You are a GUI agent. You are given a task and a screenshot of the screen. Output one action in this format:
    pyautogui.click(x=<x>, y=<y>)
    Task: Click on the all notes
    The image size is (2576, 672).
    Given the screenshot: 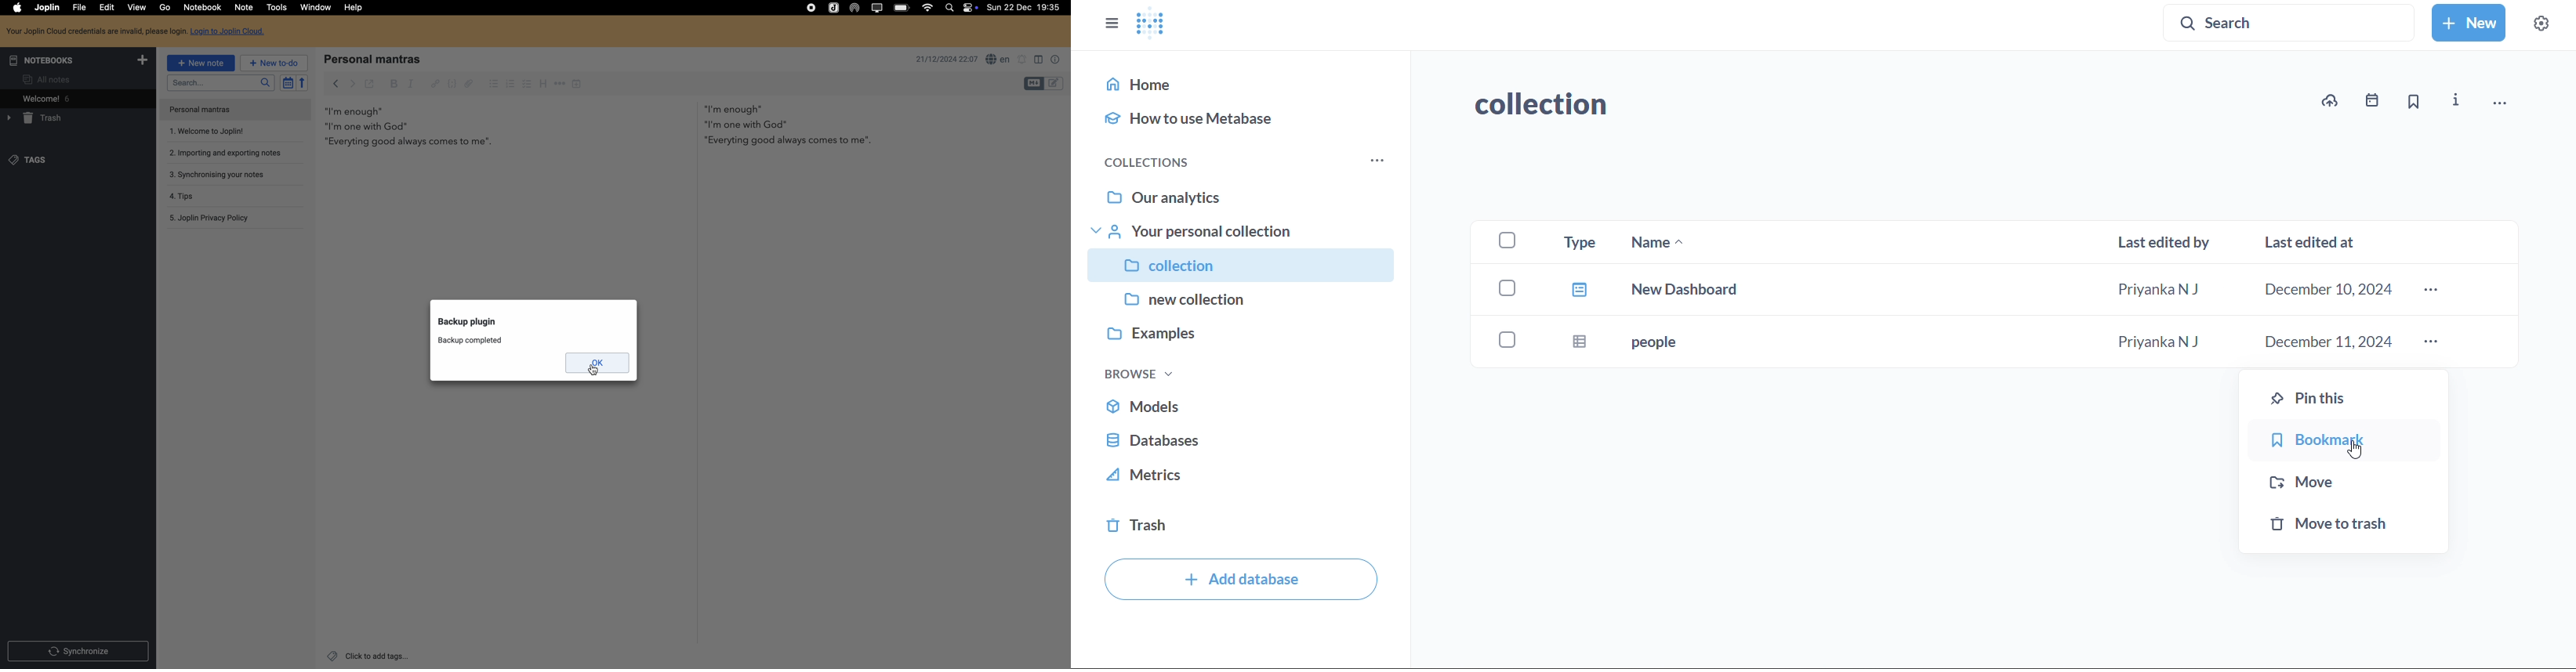 What is the action you would take?
    pyautogui.click(x=47, y=80)
    